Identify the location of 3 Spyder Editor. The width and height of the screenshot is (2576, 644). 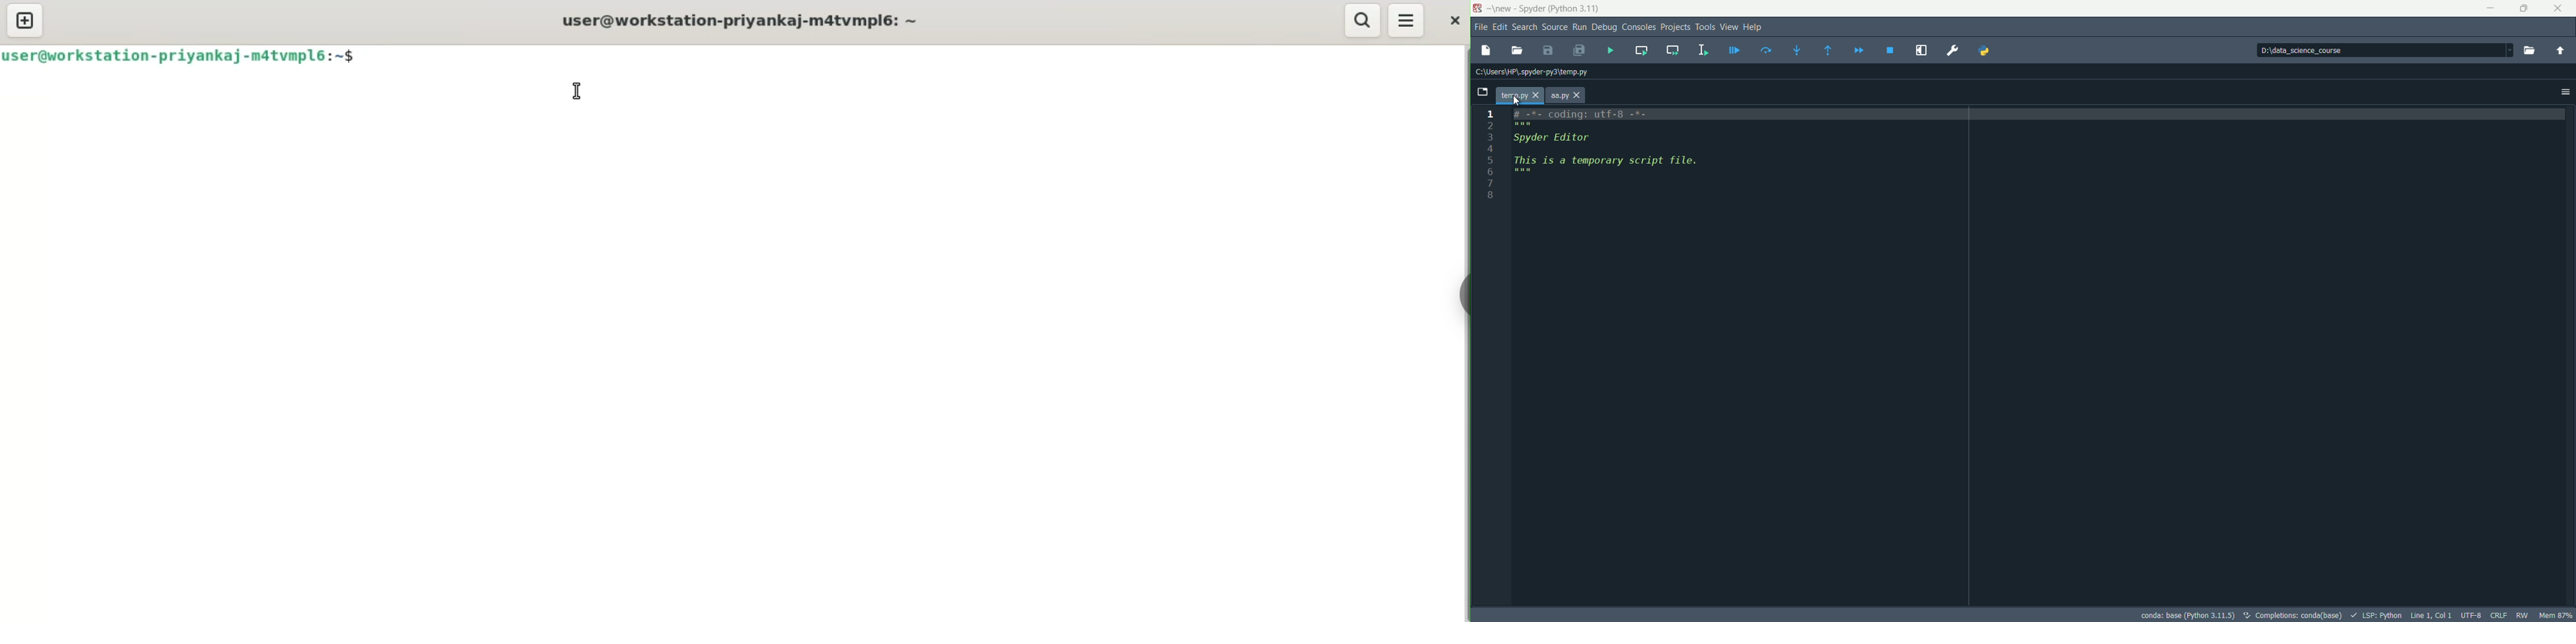
(1566, 137).